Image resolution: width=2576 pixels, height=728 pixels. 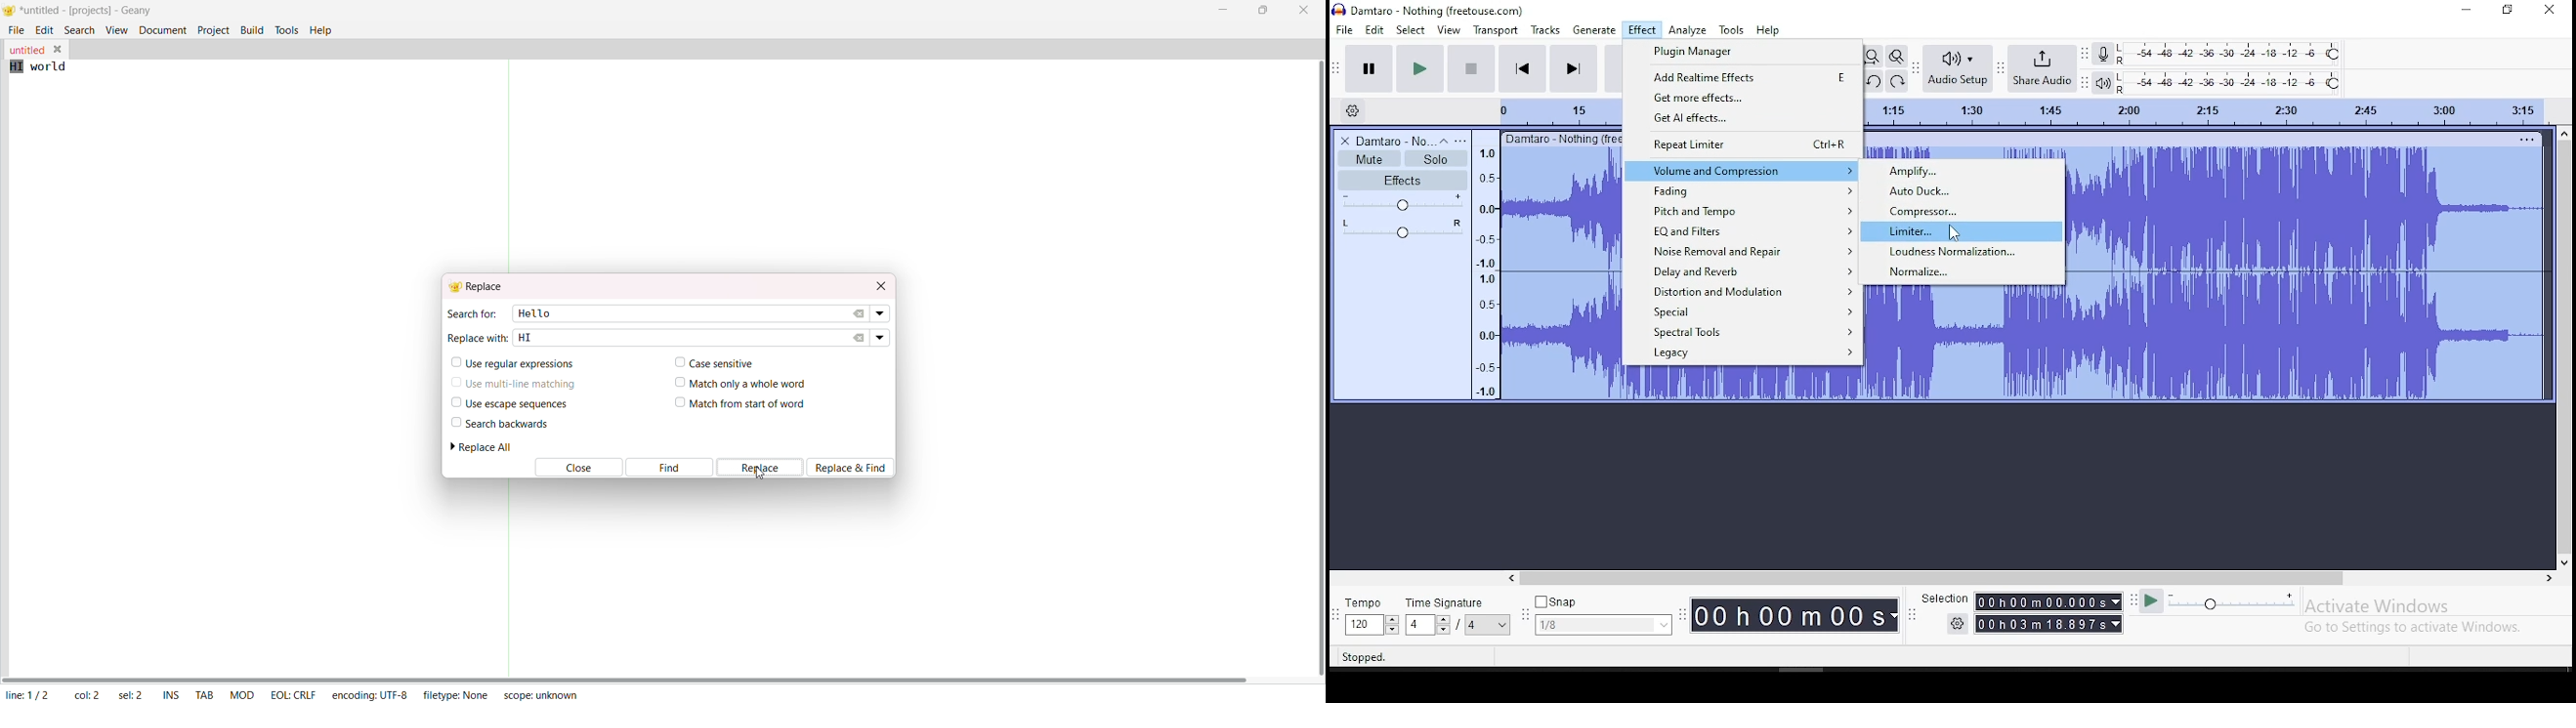 I want to click on stopped, so click(x=1364, y=657).